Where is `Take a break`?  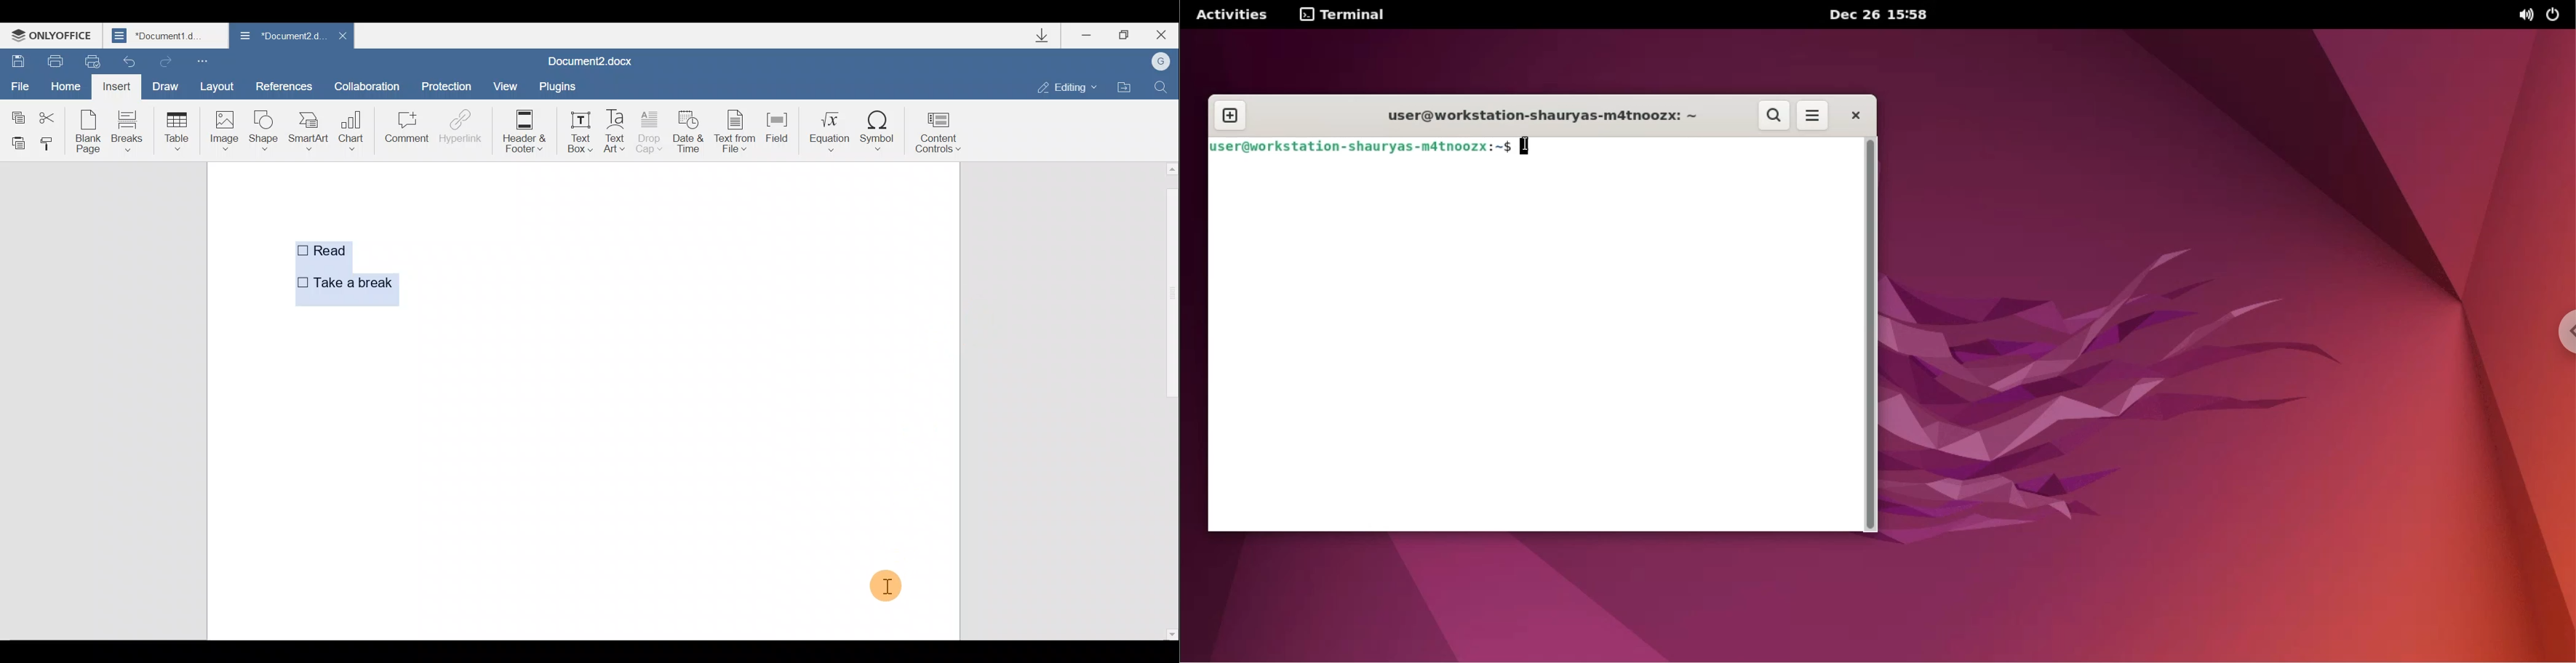 Take a break is located at coordinates (353, 283).